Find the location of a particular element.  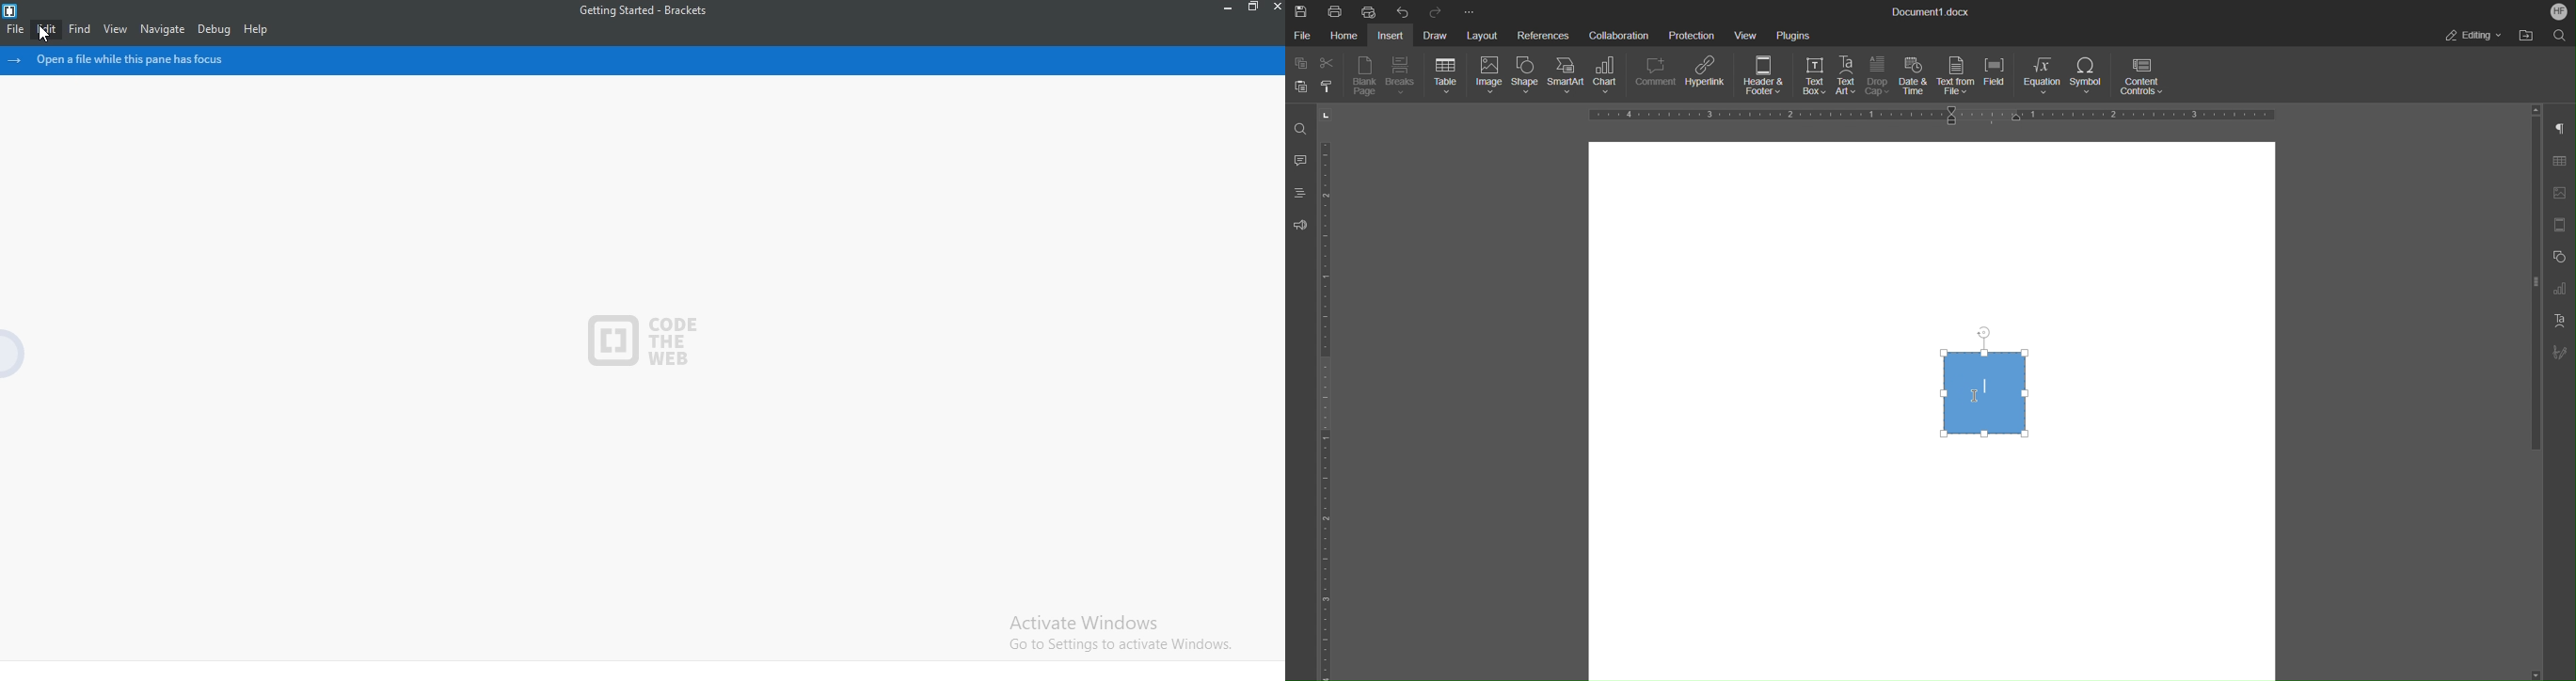

Plugins is located at coordinates (1793, 34).